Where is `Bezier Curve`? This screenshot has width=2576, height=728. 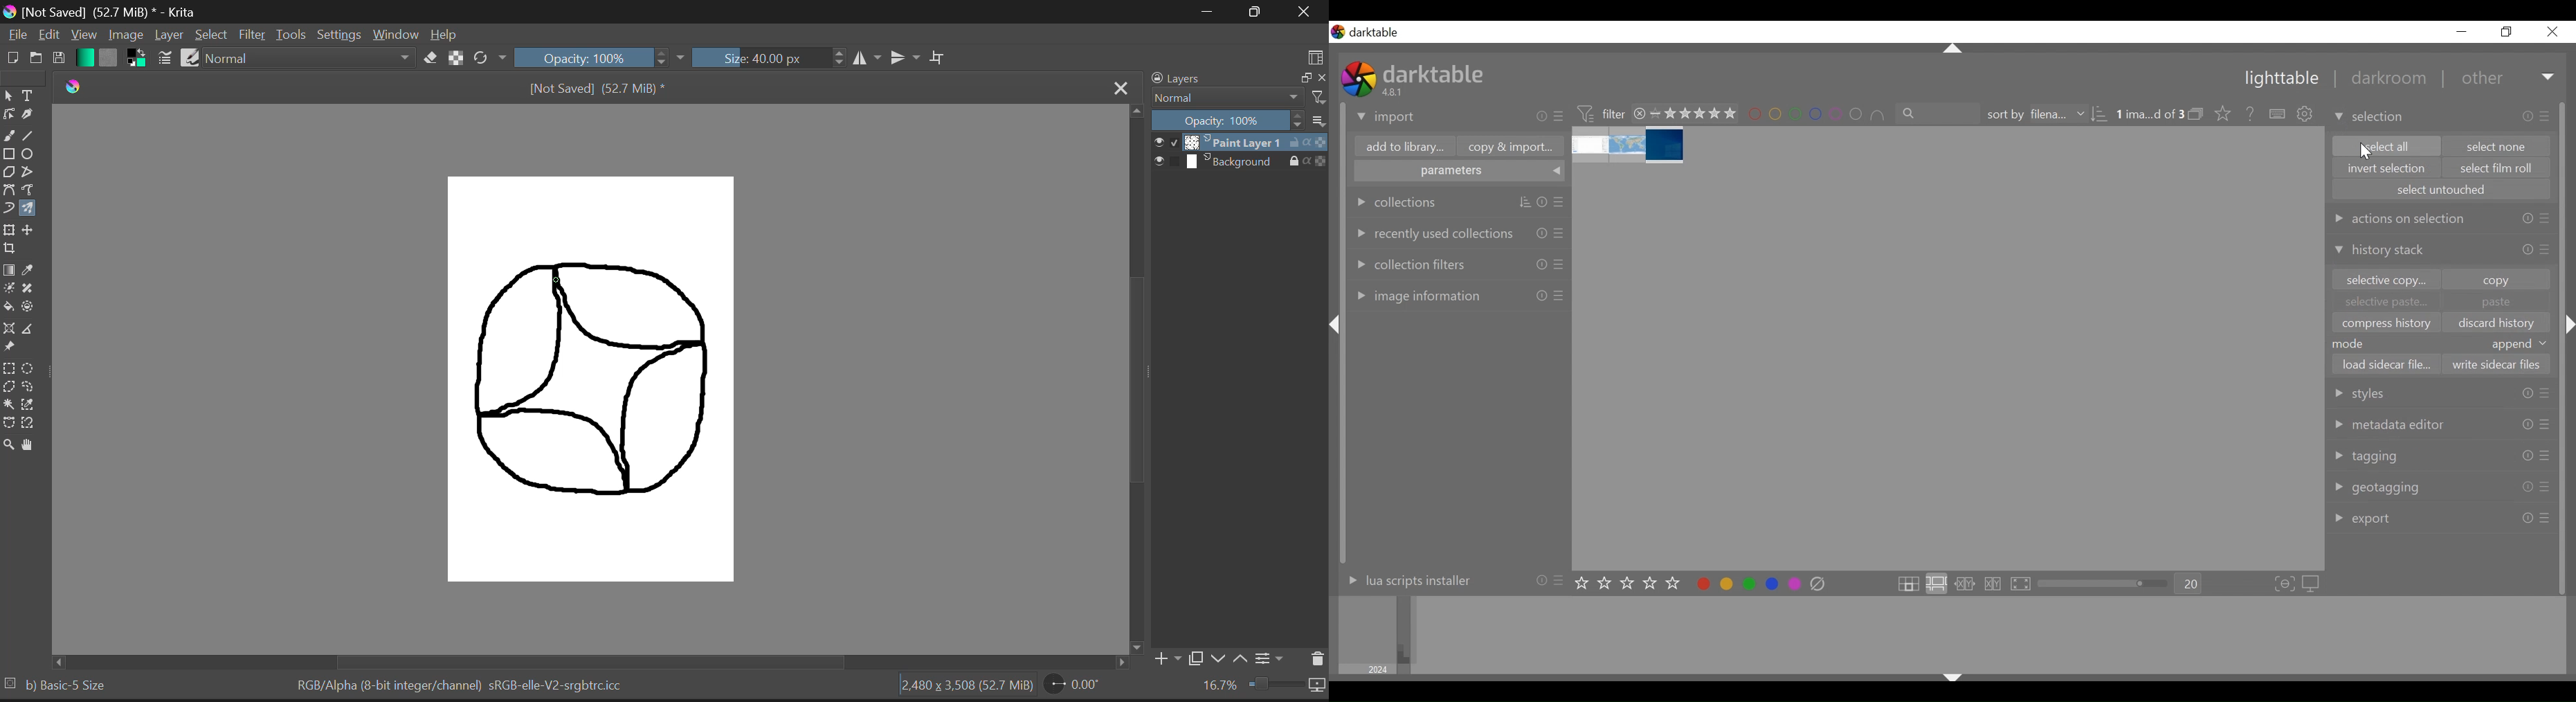
Bezier Curve is located at coordinates (9, 190).